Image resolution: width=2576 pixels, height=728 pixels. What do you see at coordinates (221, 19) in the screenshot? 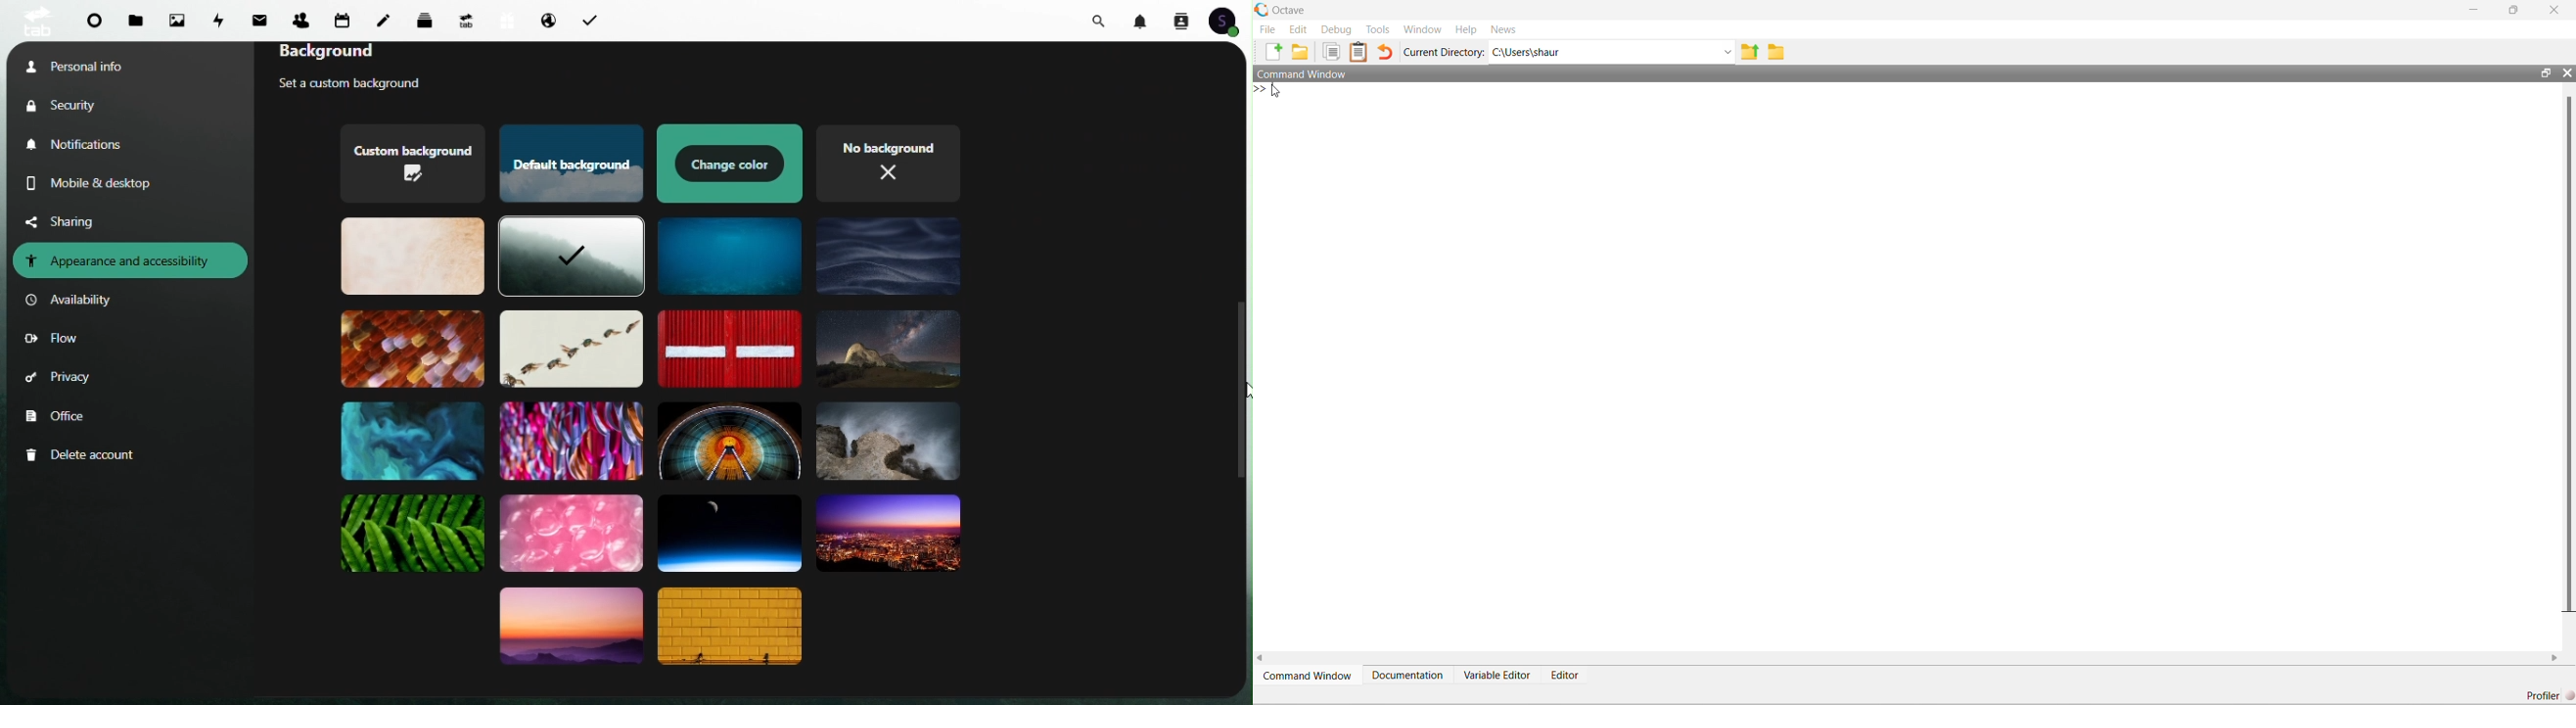
I see `Activity` at bounding box center [221, 19].